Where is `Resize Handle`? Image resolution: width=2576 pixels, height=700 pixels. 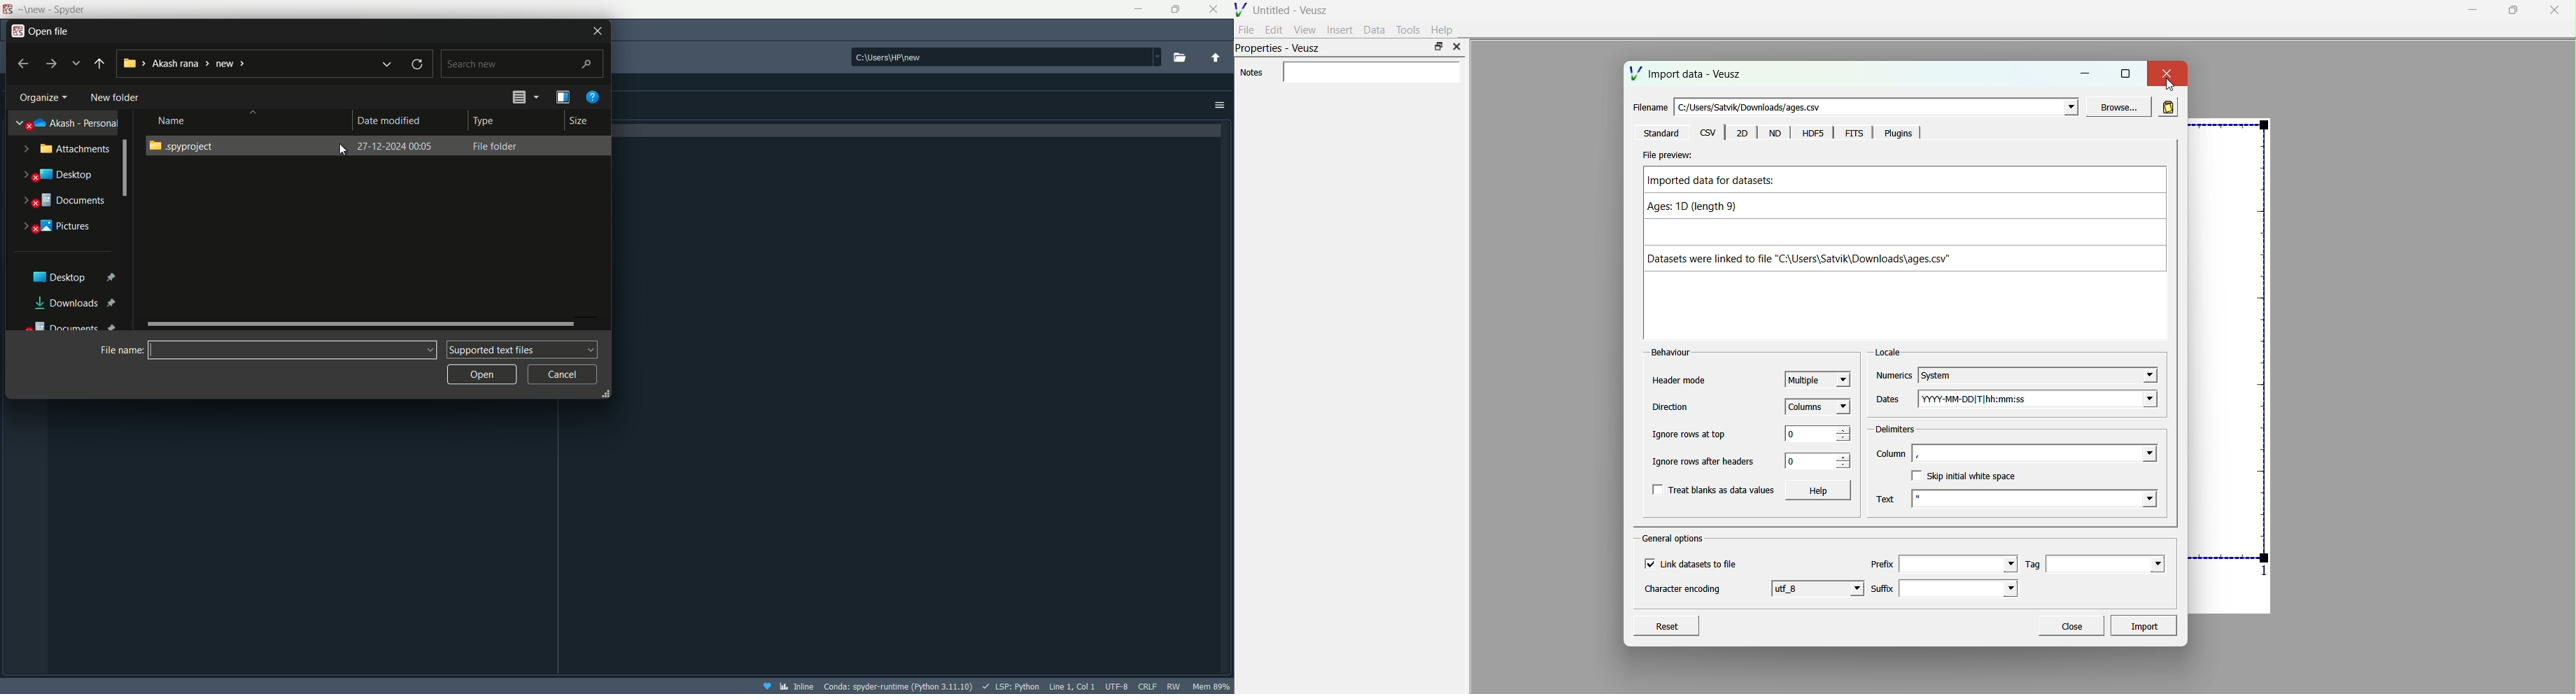 Resize Handle is located at coordinates (607, 395).